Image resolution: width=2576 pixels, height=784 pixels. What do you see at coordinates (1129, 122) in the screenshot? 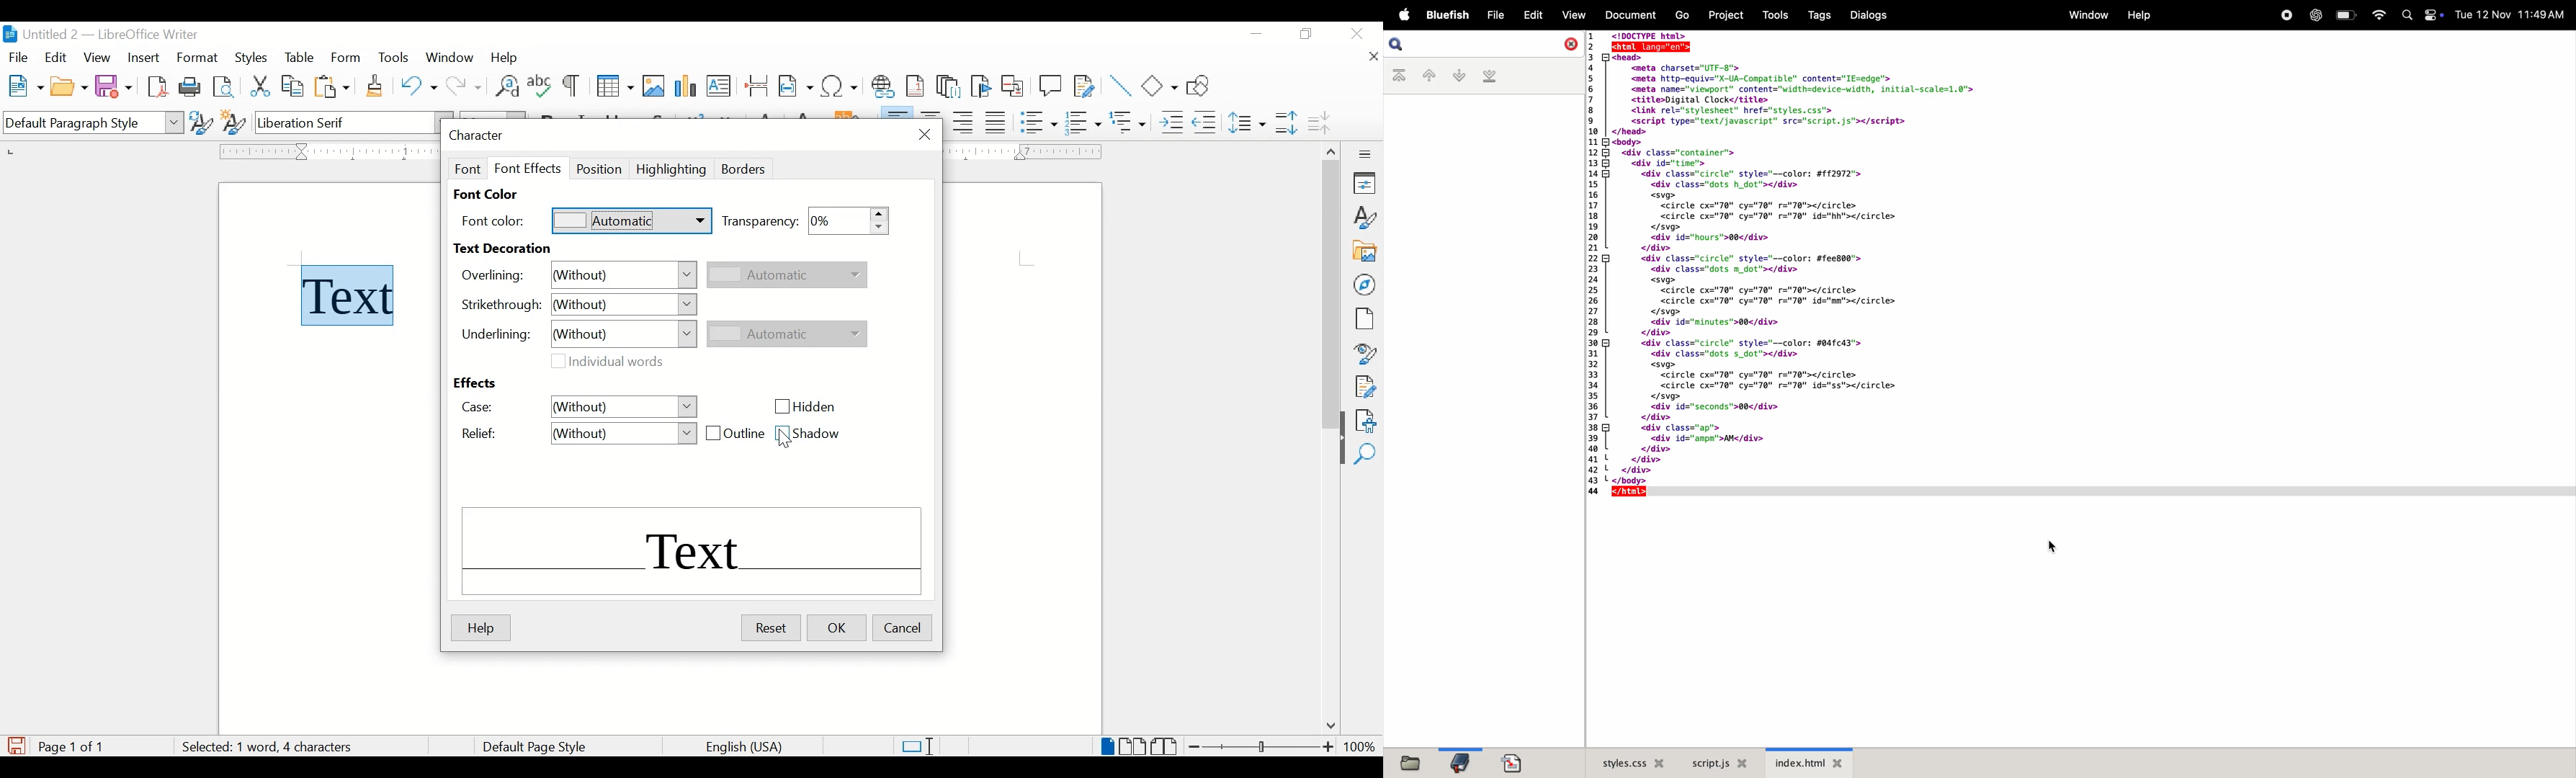
I see `select outline format` at bounding box center [1129, 122].